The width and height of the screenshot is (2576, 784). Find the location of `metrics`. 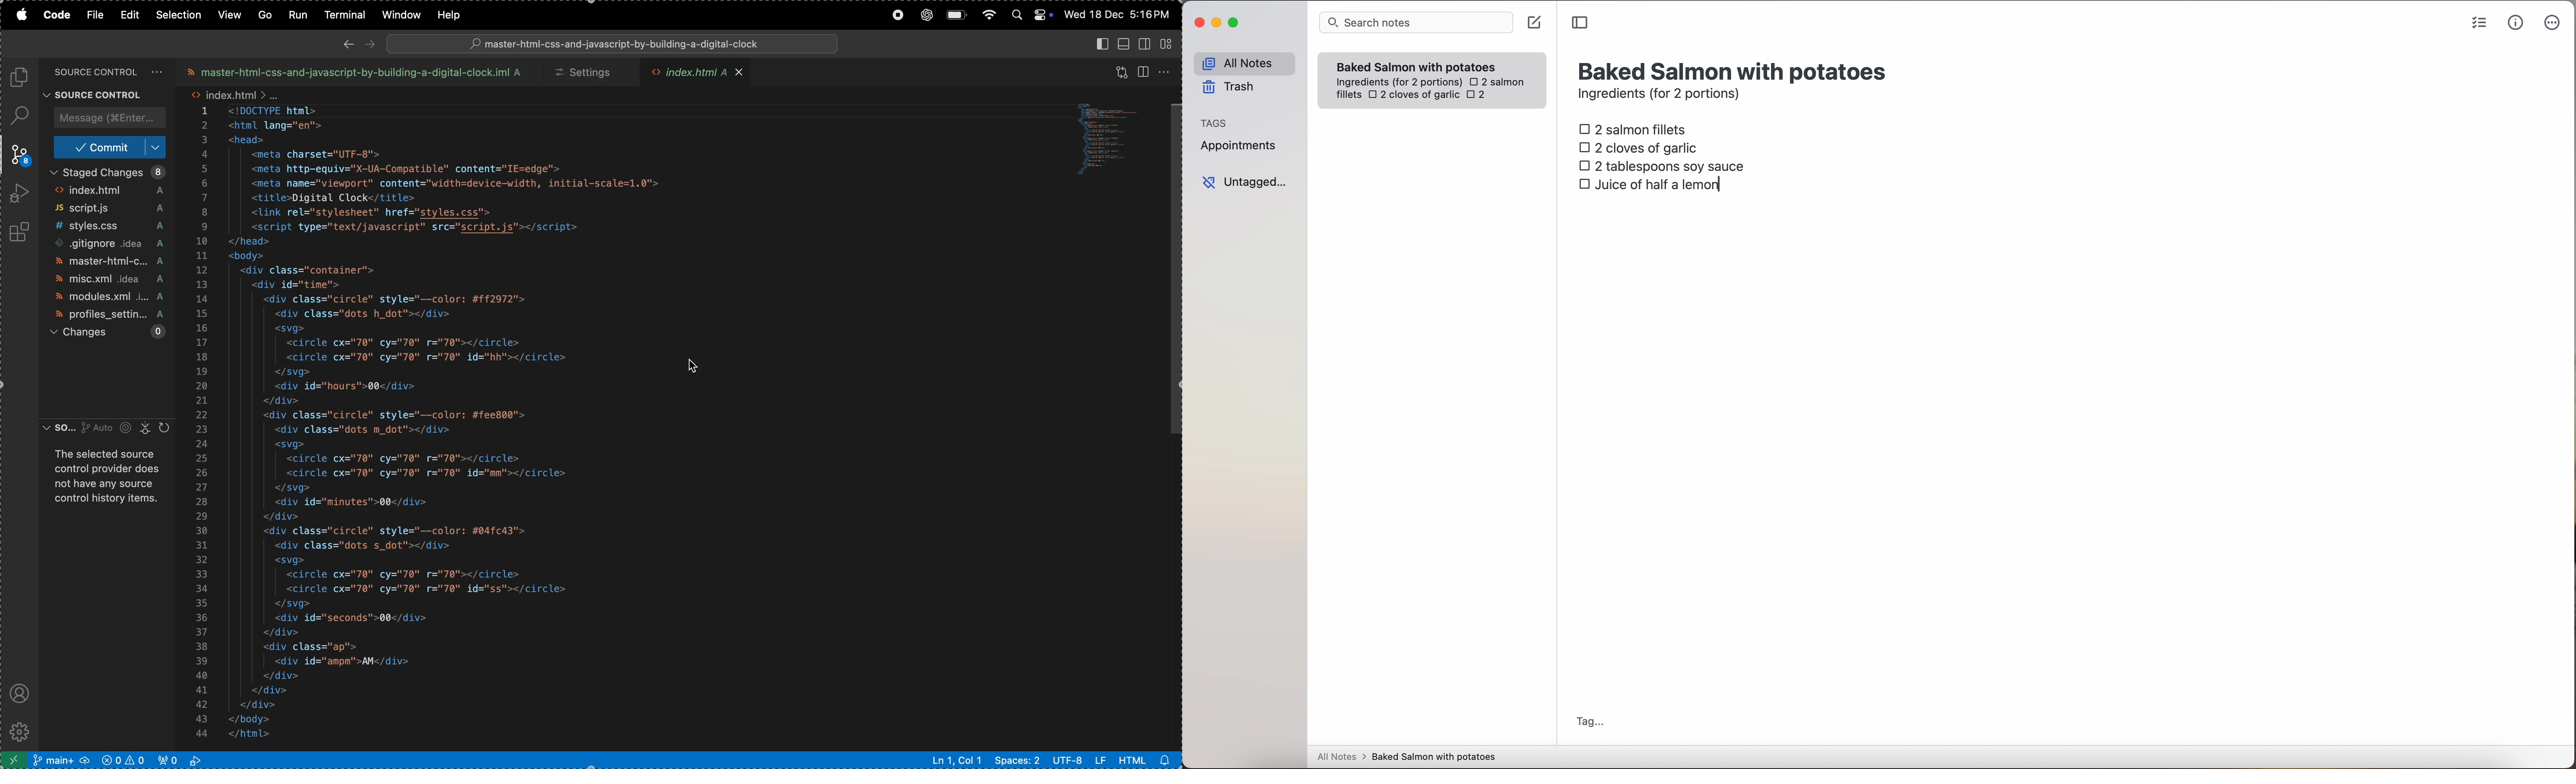

metrics is located at coordinates (2516, 22).